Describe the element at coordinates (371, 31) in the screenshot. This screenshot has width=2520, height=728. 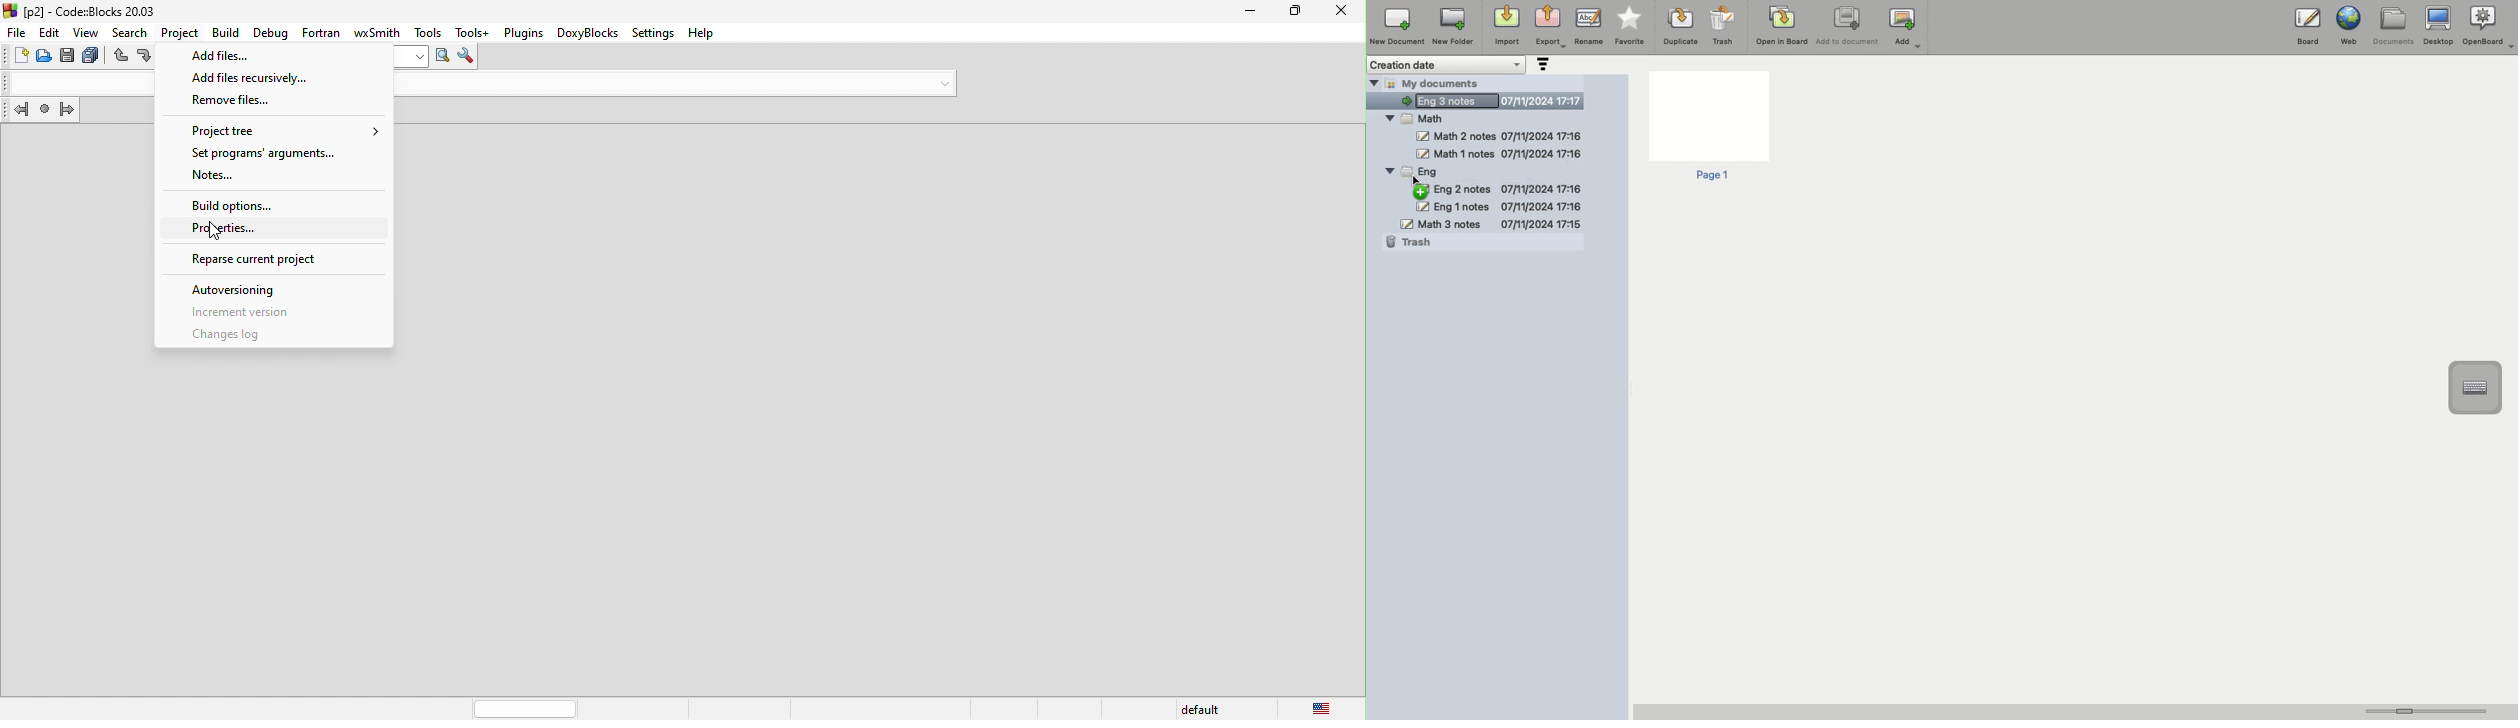
I see `wxsmith` at that location.